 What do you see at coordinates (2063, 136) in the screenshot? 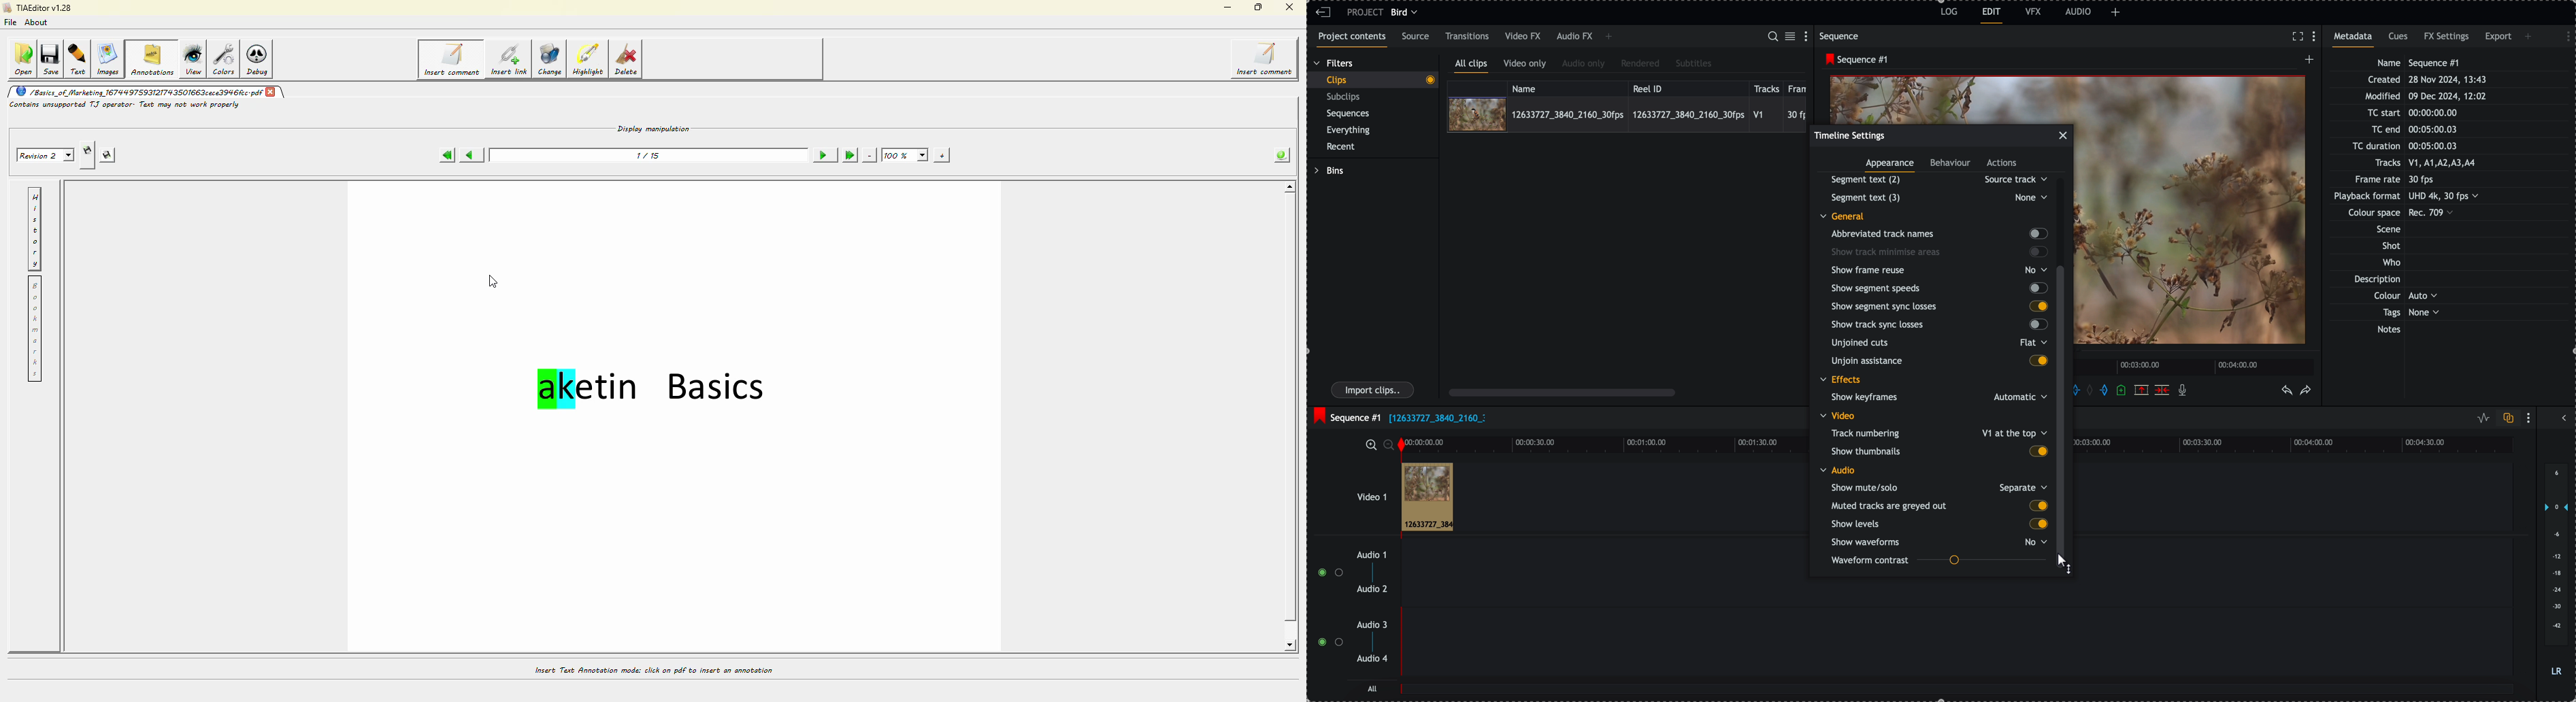
I see `close popup` at bounding box center [2063, 136].